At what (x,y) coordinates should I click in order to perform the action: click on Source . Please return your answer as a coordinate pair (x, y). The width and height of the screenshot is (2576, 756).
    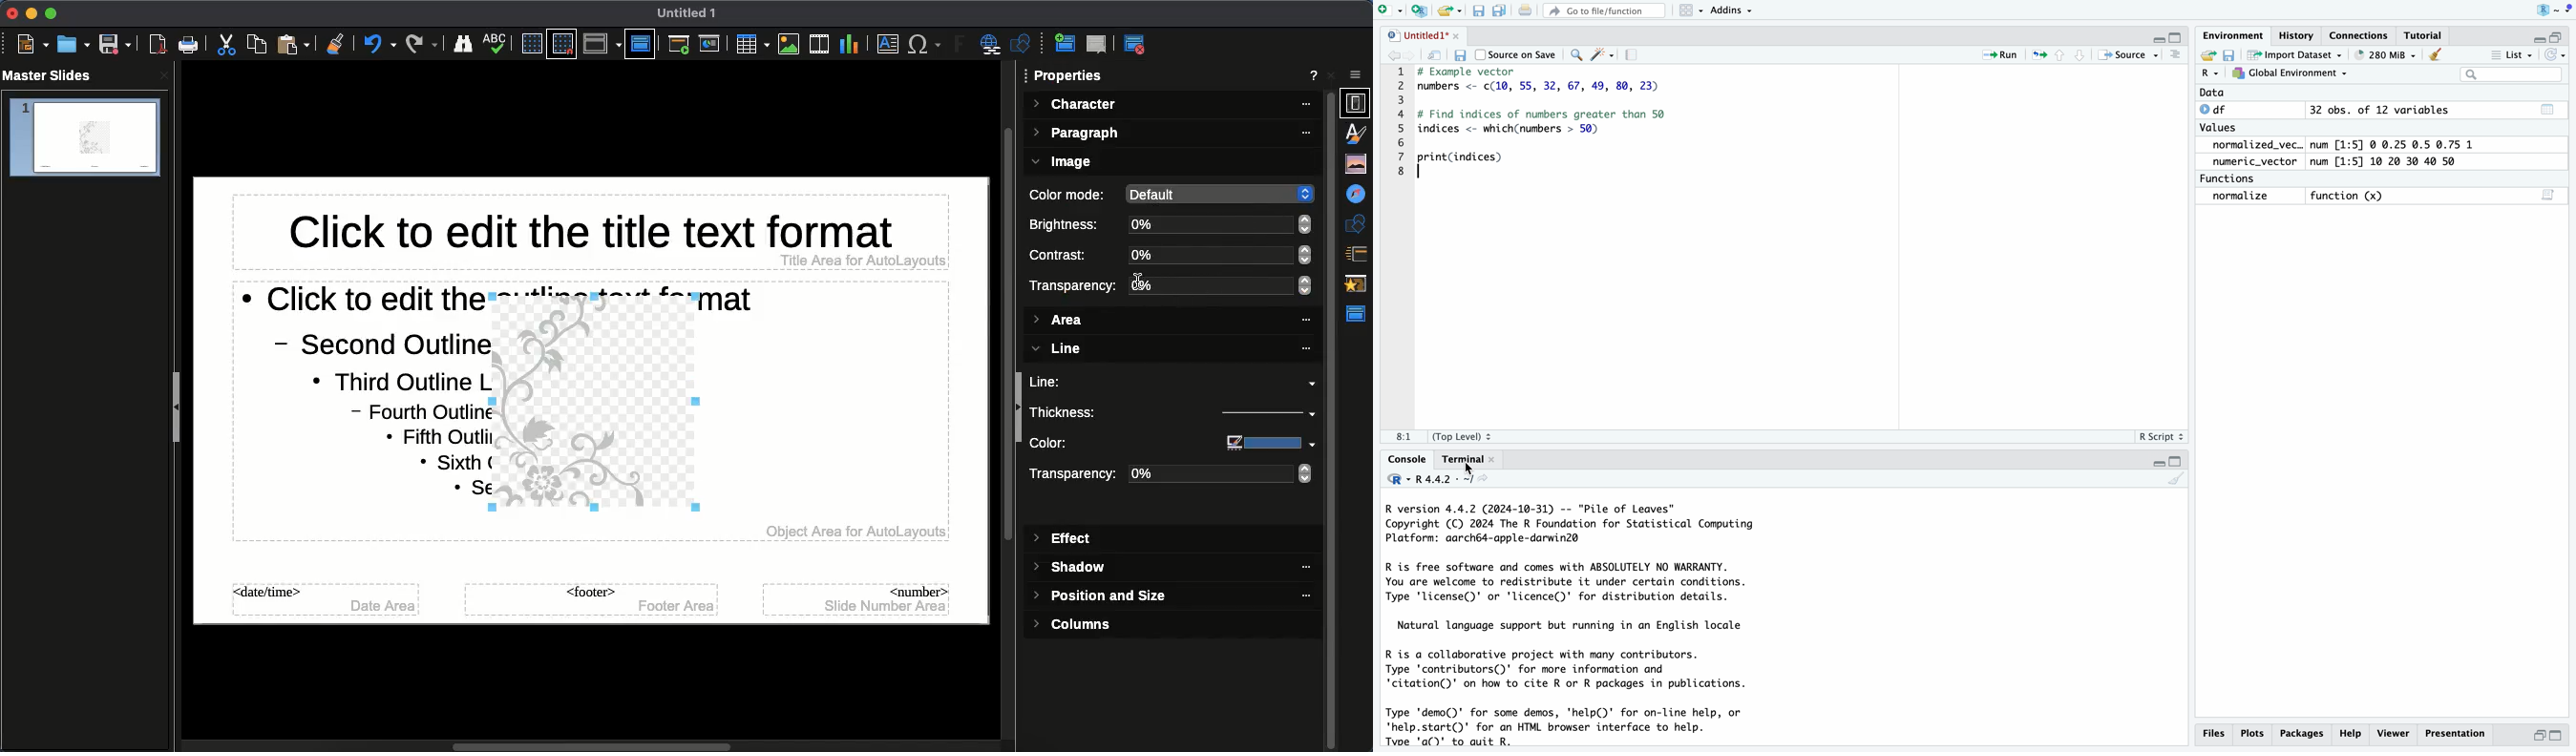
    Looking at the image, I should click on (2131, 55).